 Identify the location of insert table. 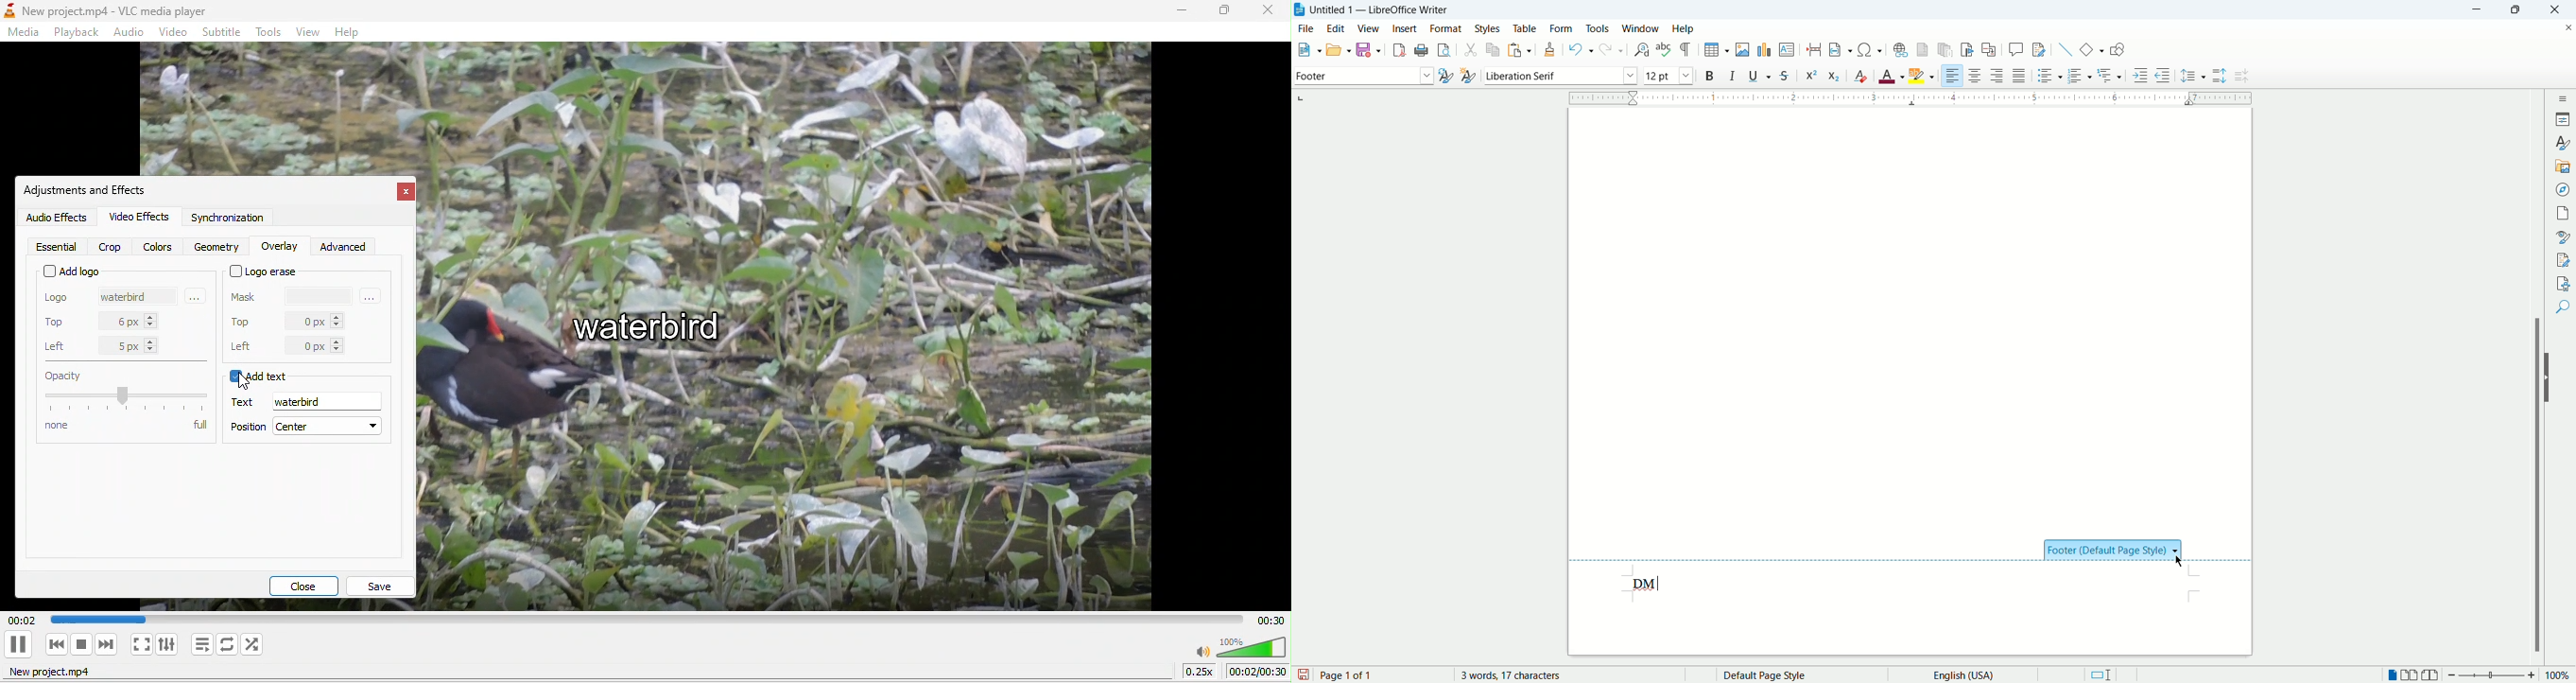
(1717, 50).